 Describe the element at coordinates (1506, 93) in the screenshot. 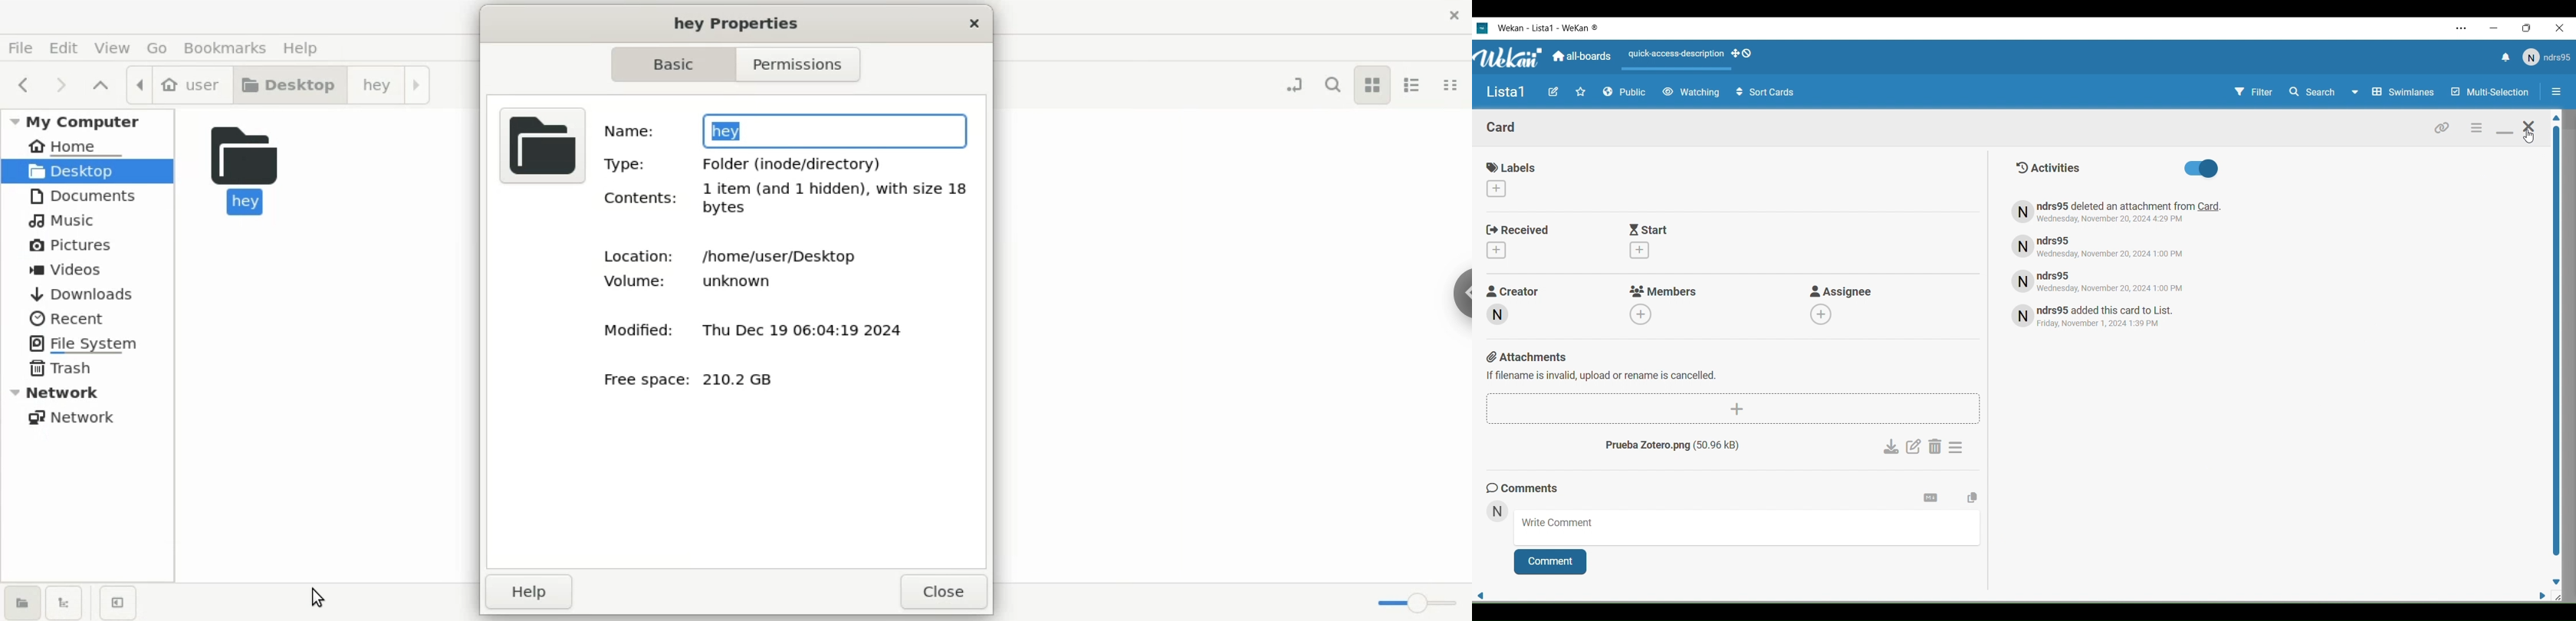

I see `Name` at that location.